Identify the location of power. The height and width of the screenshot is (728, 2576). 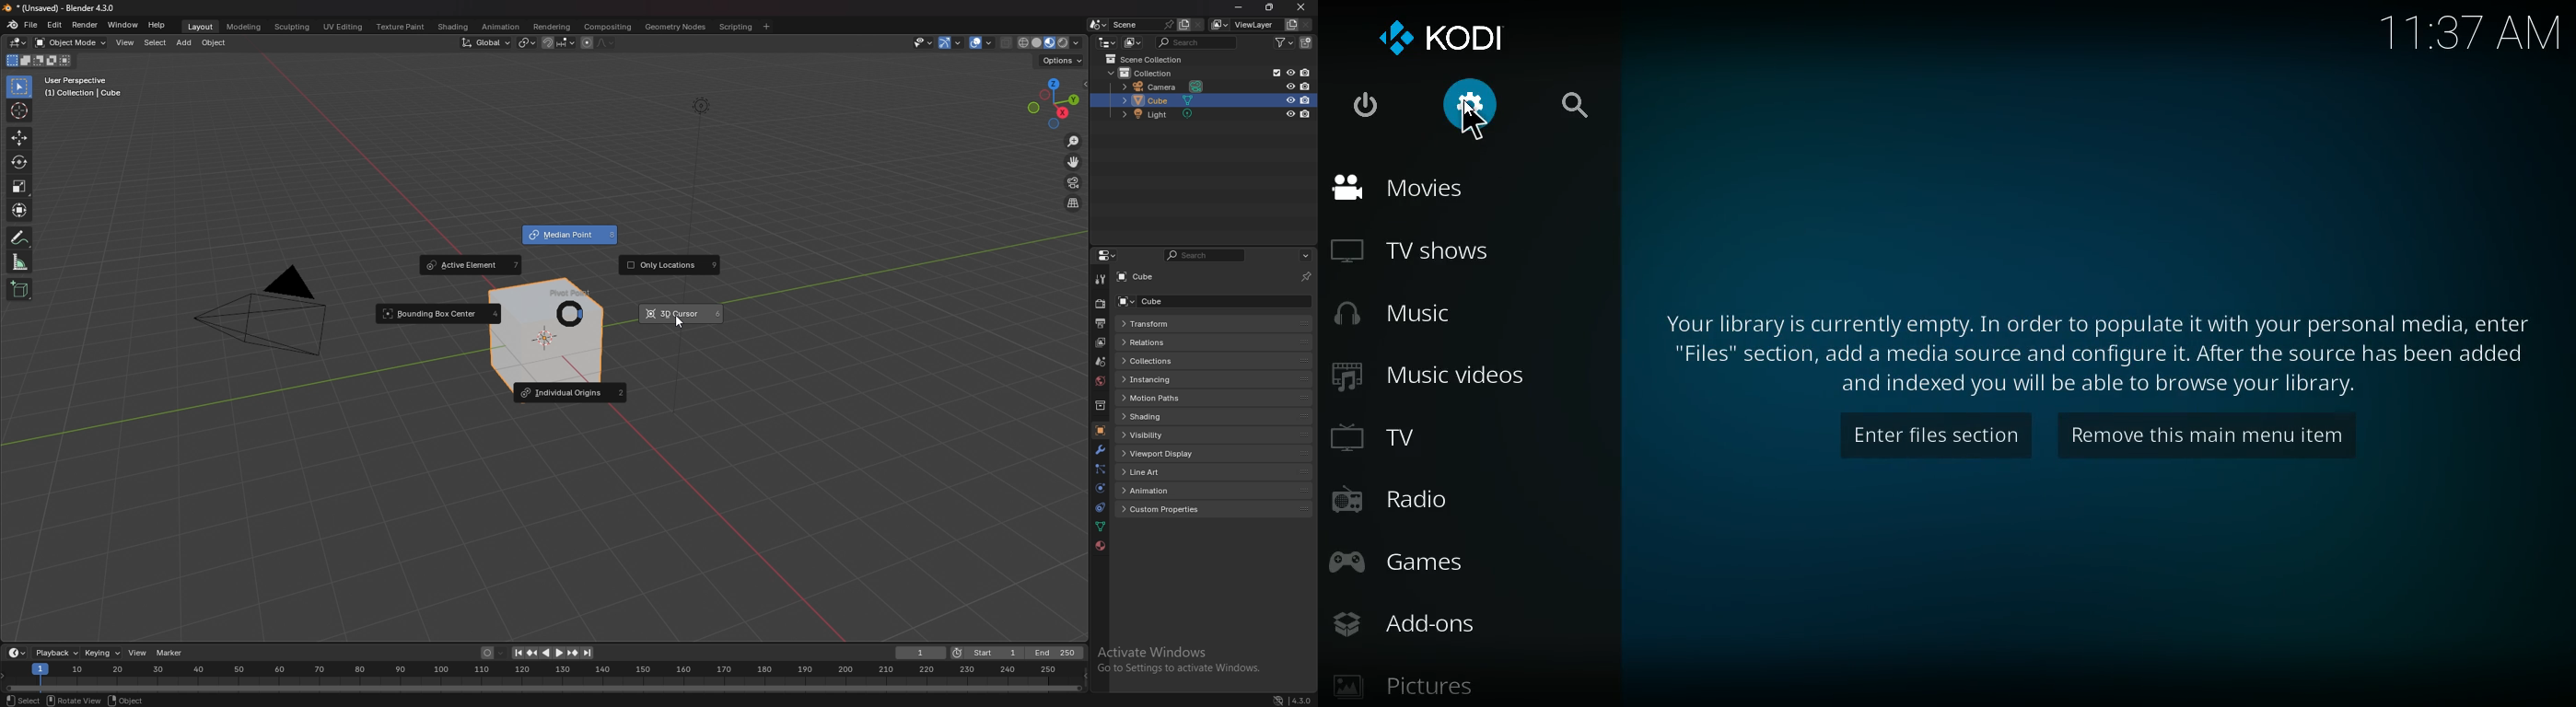
(1370, 109).